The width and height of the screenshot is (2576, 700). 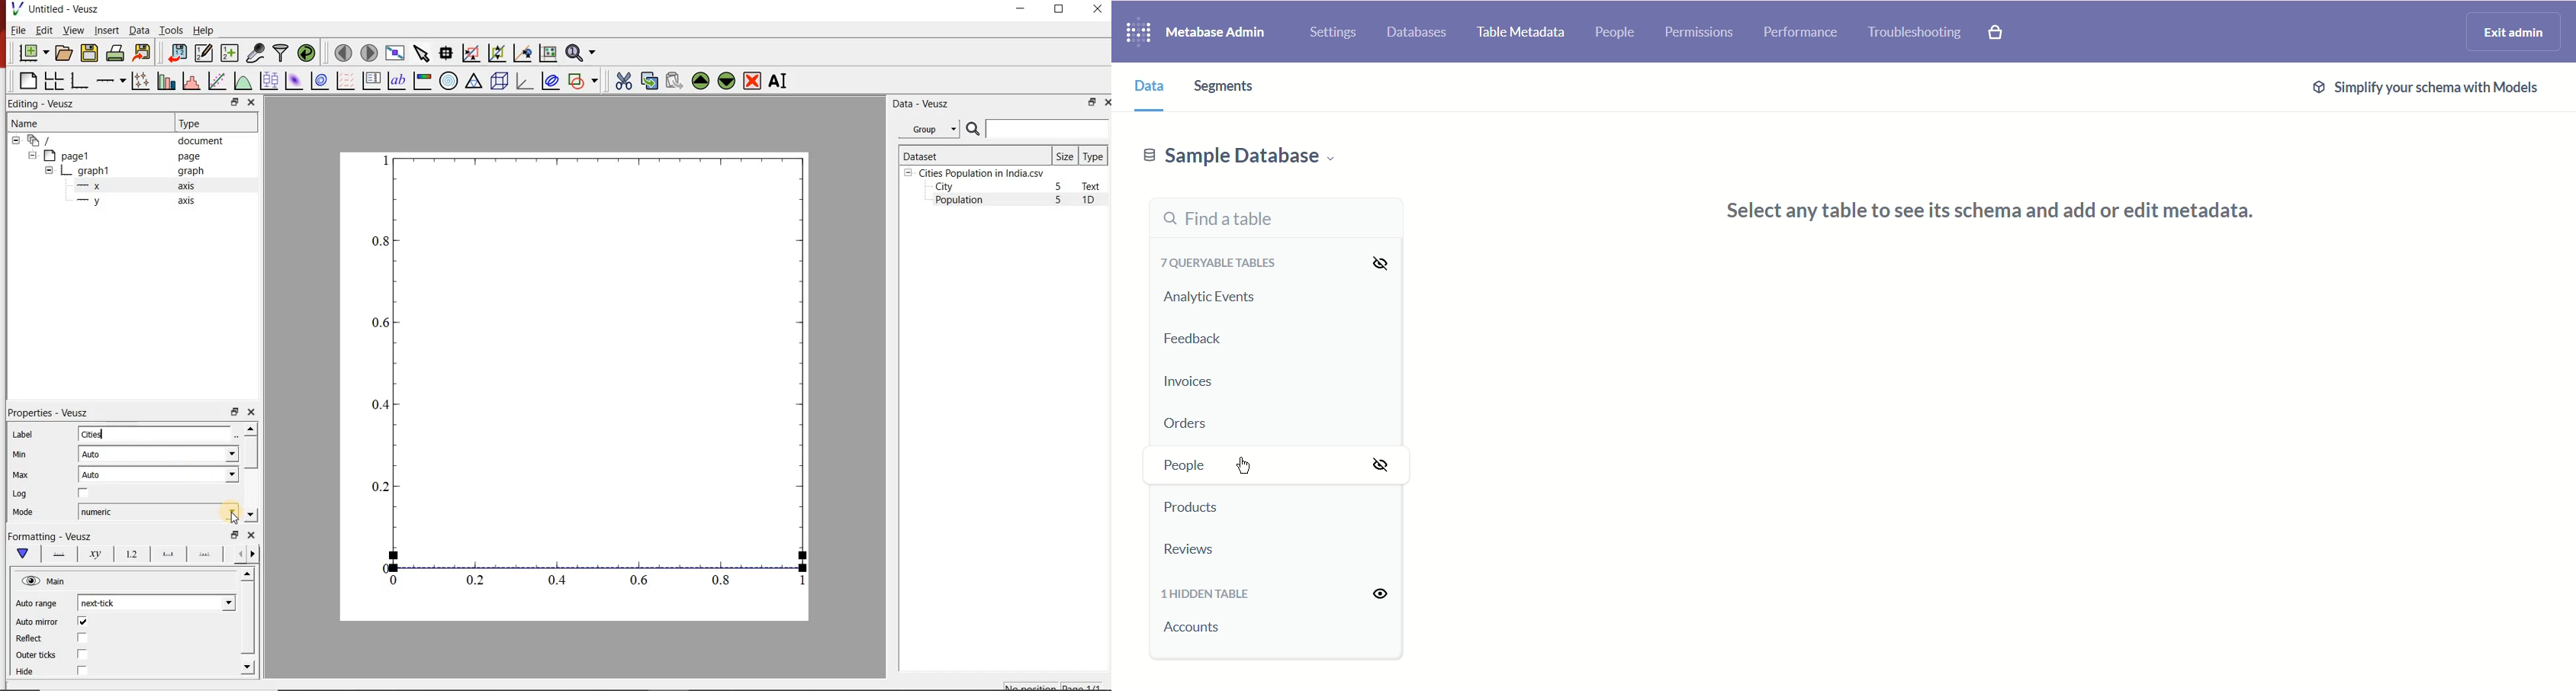 What do you see at coordinates (1215, 419) in the screenshot?
I see `Orders` at bounding box center [1215, 419].